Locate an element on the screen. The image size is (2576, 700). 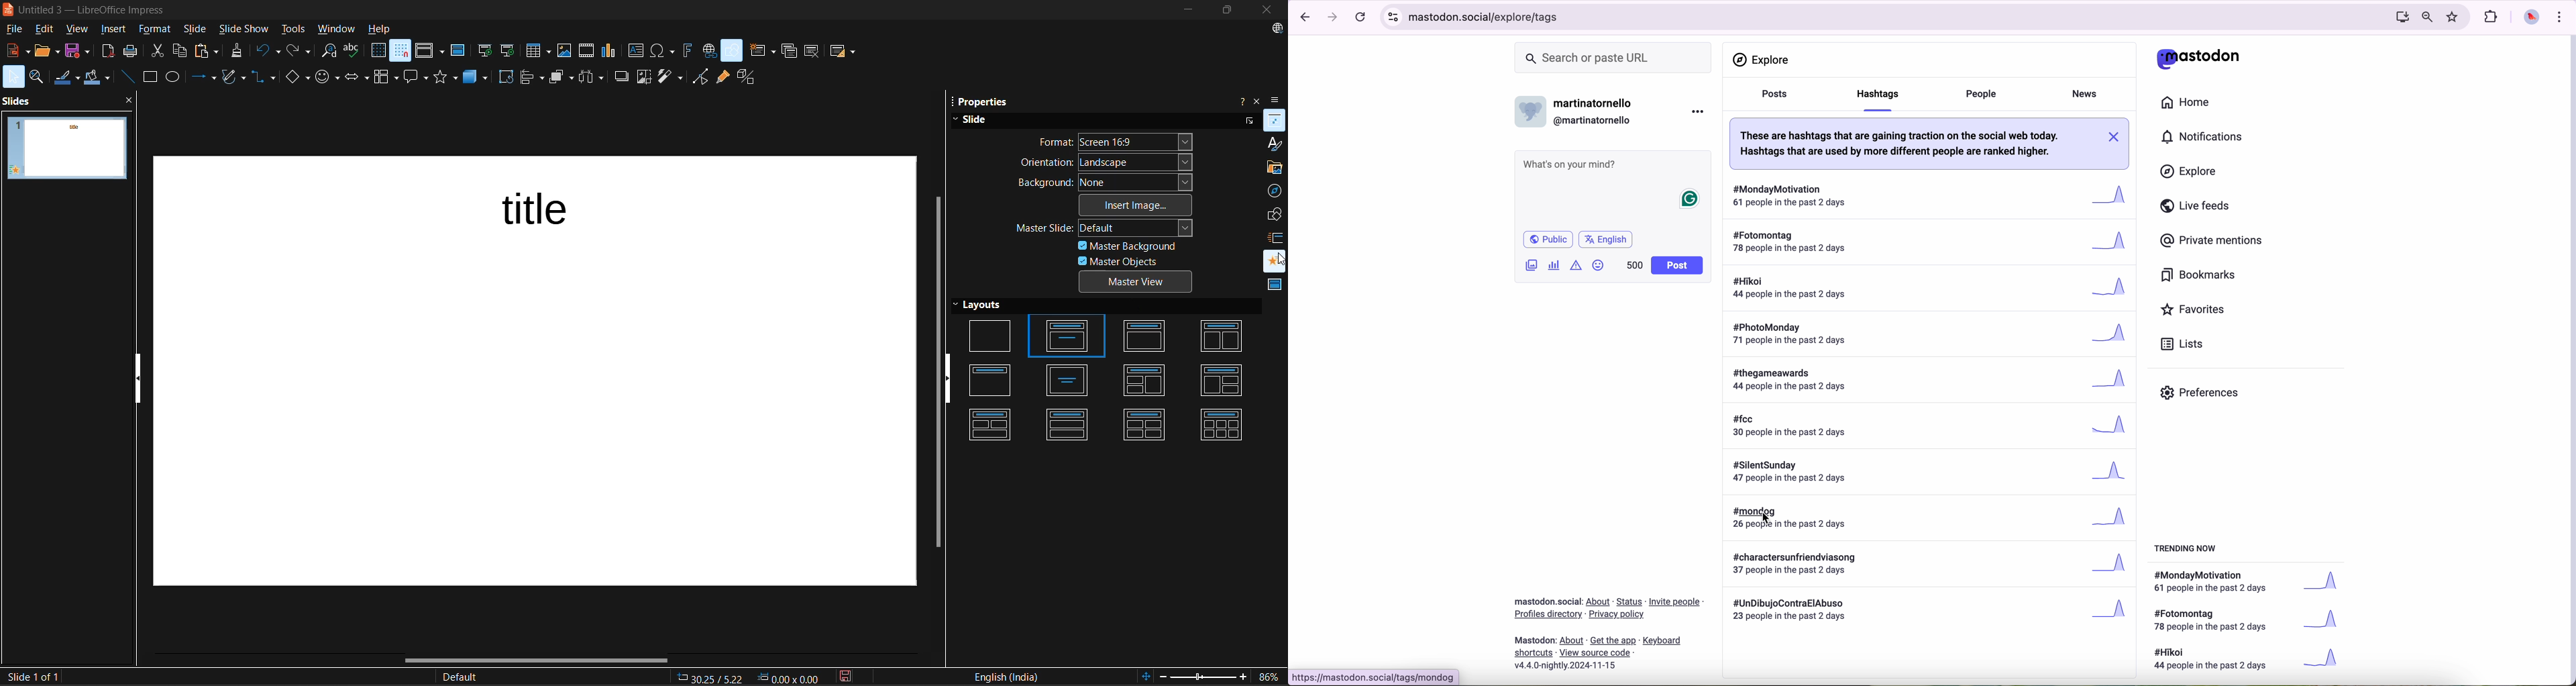
shapes is located at coordinates (1276, 214).